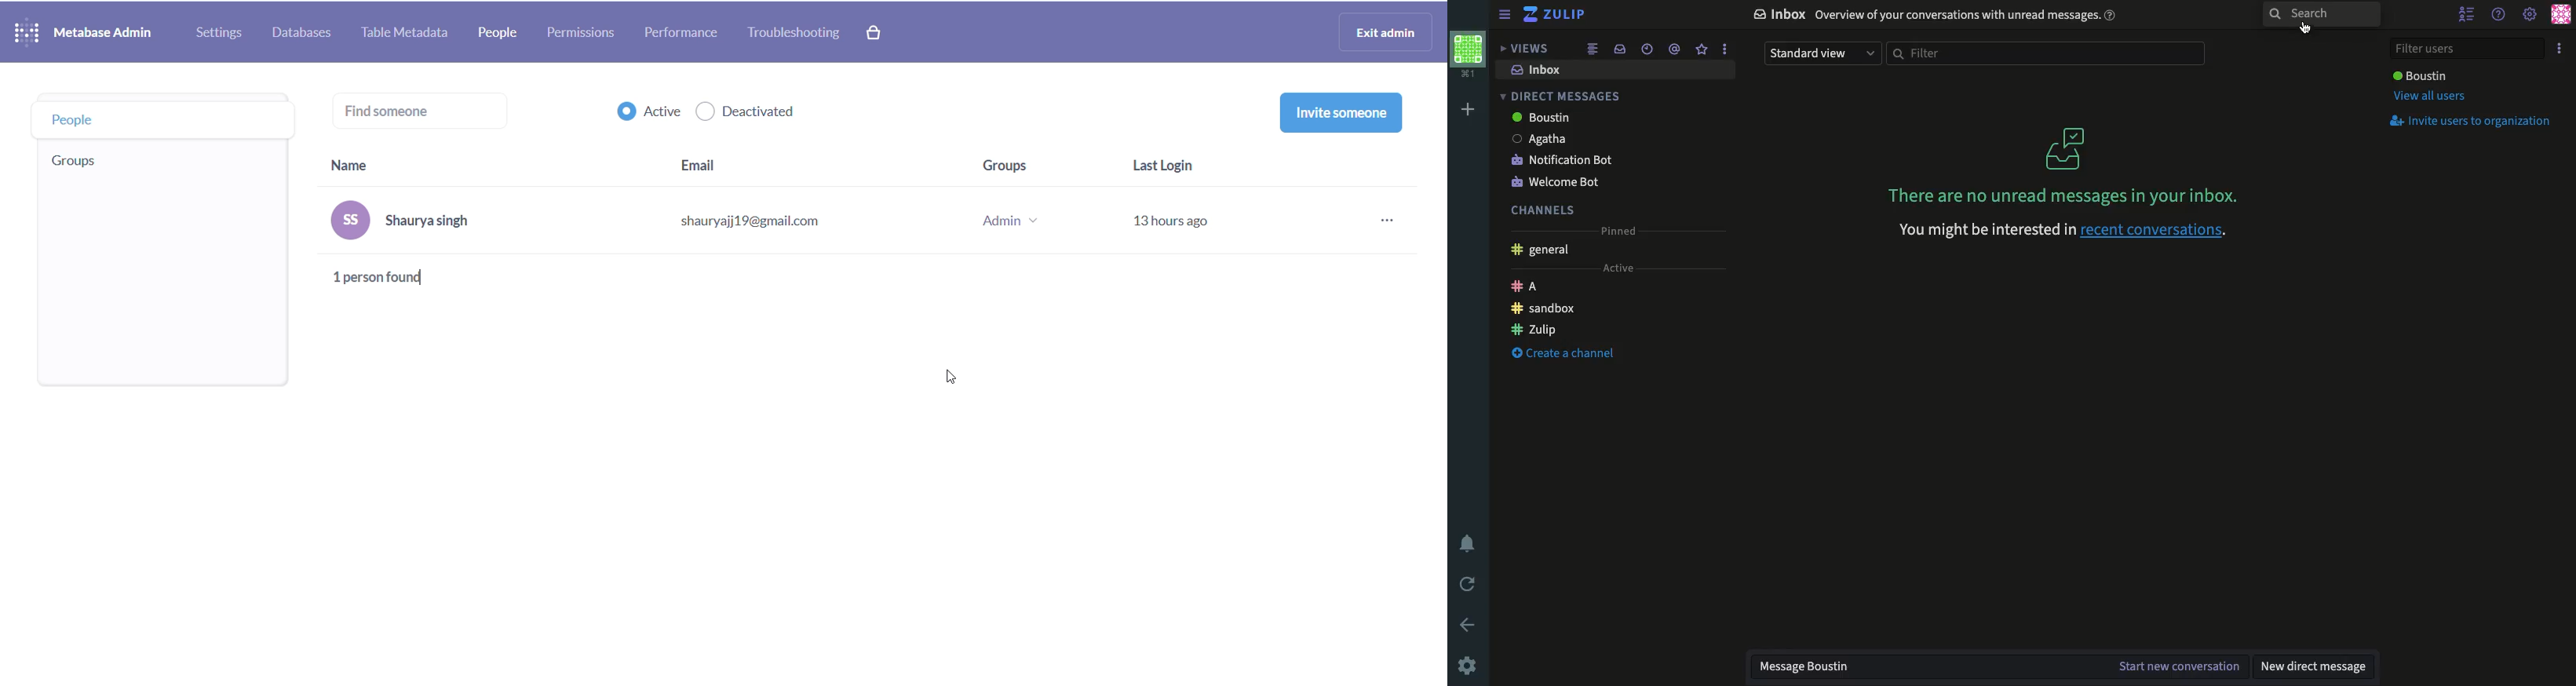  Describe the element at coordinates (2499, 14) in the screenshot. I see `Help` at that location.